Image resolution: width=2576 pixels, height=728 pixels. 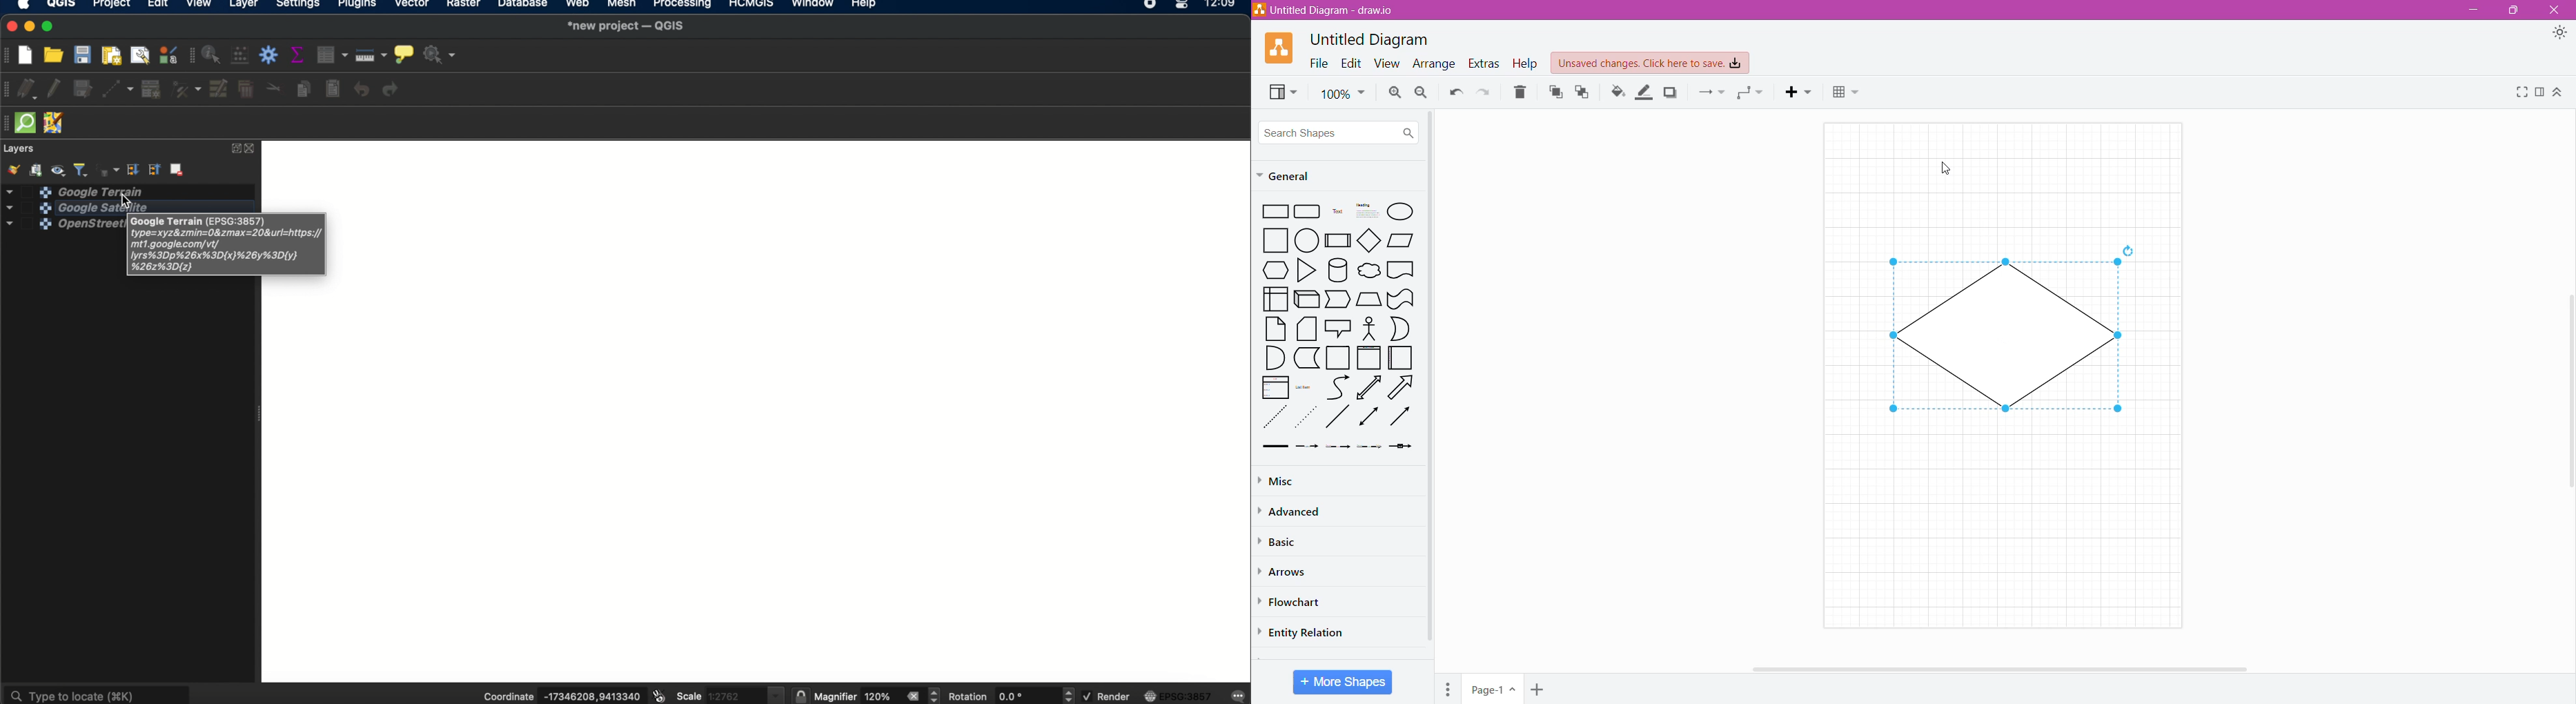 I want to click on digitize with segment, so click(x=119, y=89).